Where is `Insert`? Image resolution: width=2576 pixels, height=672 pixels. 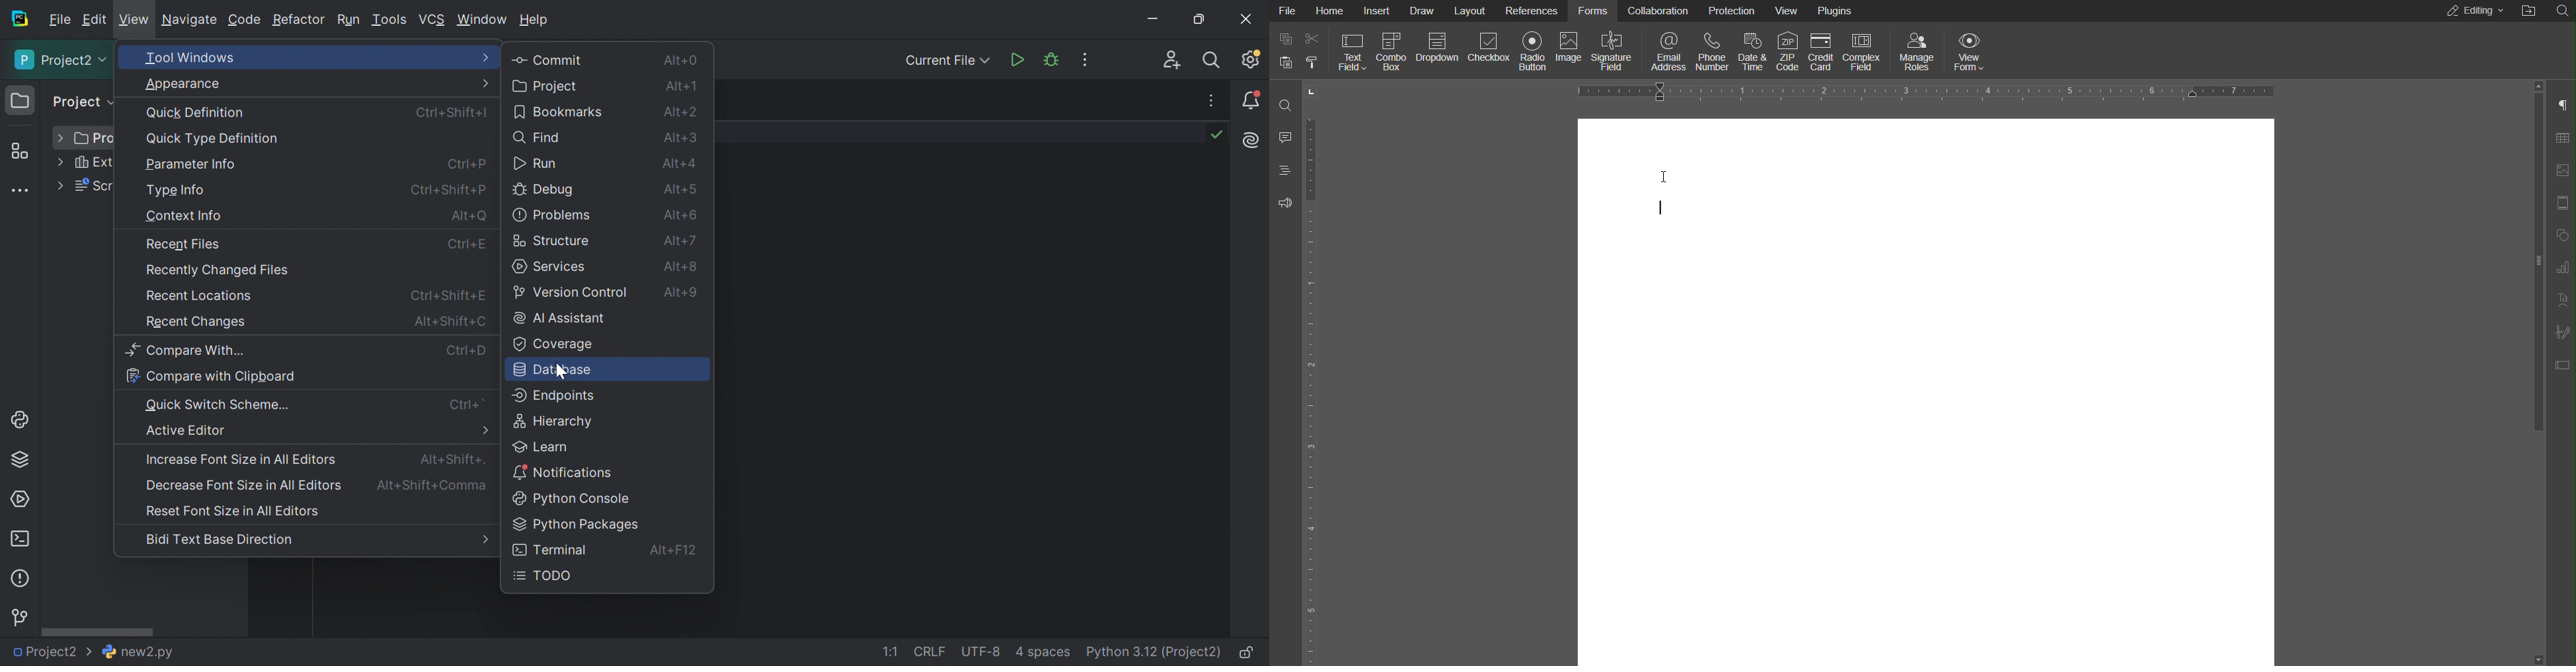 Insert is located at coordinates (1378, 11).